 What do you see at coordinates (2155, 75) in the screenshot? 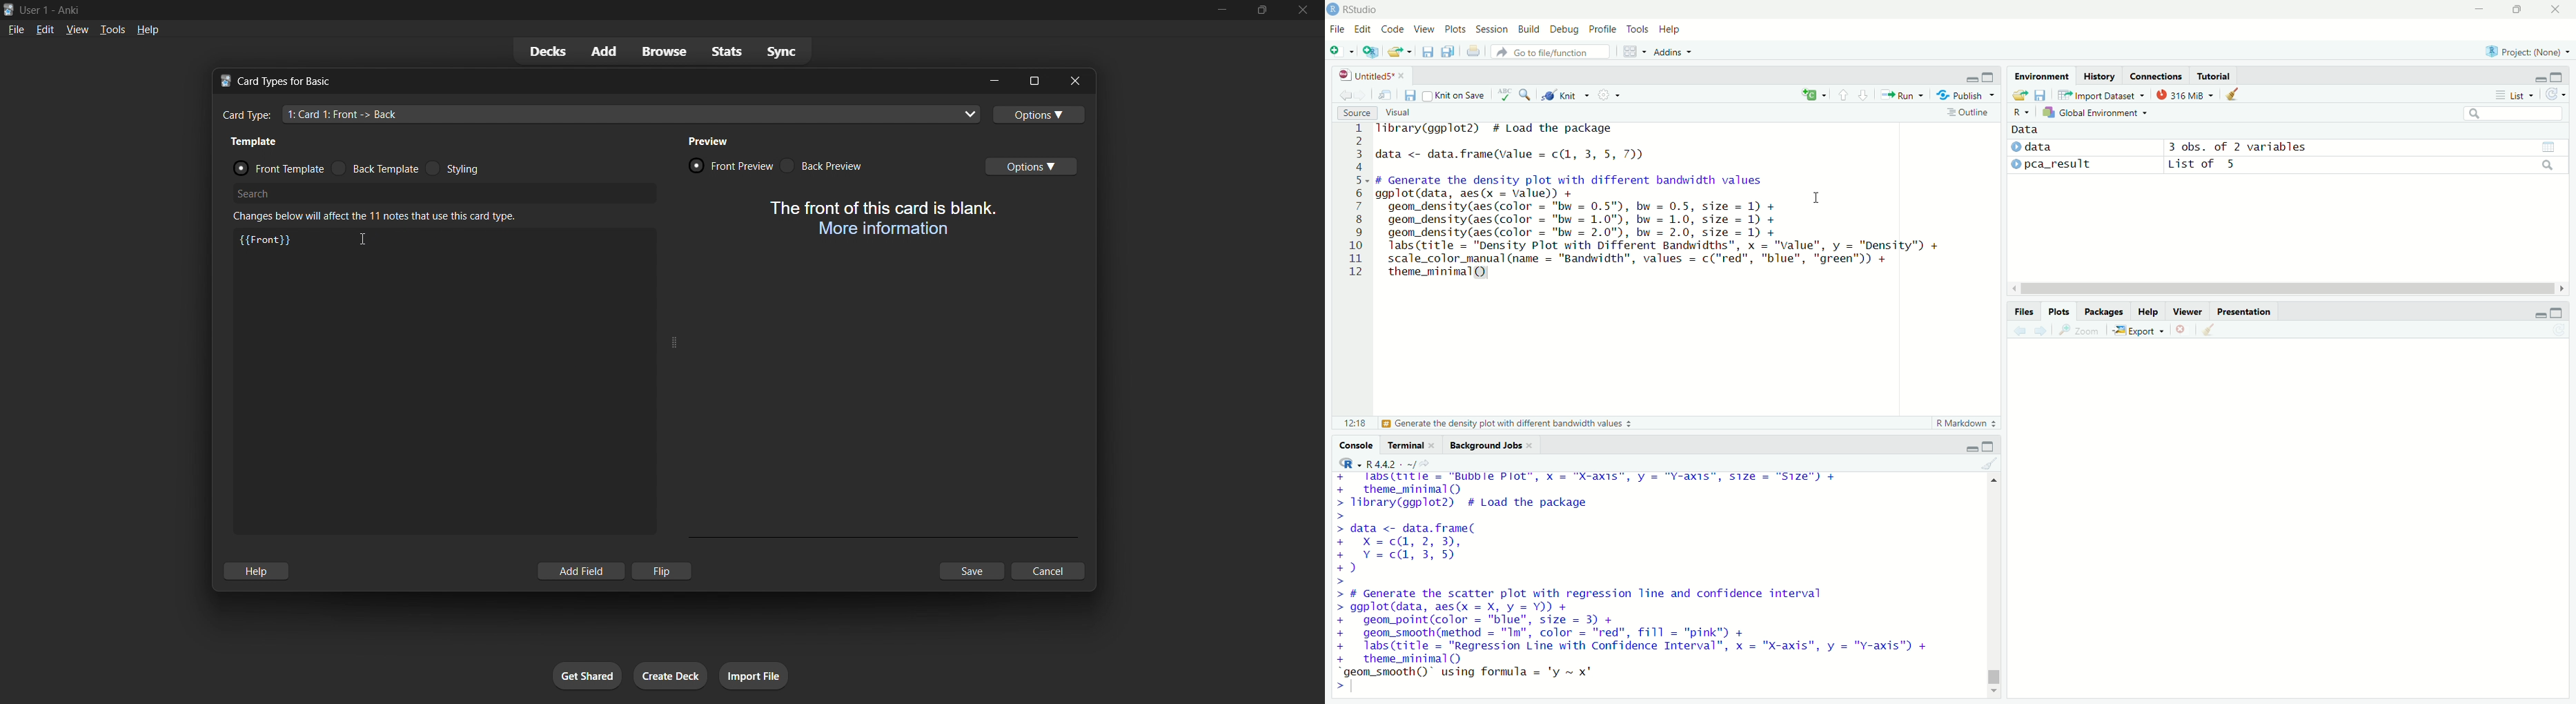
I see `Connections` at bounding box center [2155, 75].